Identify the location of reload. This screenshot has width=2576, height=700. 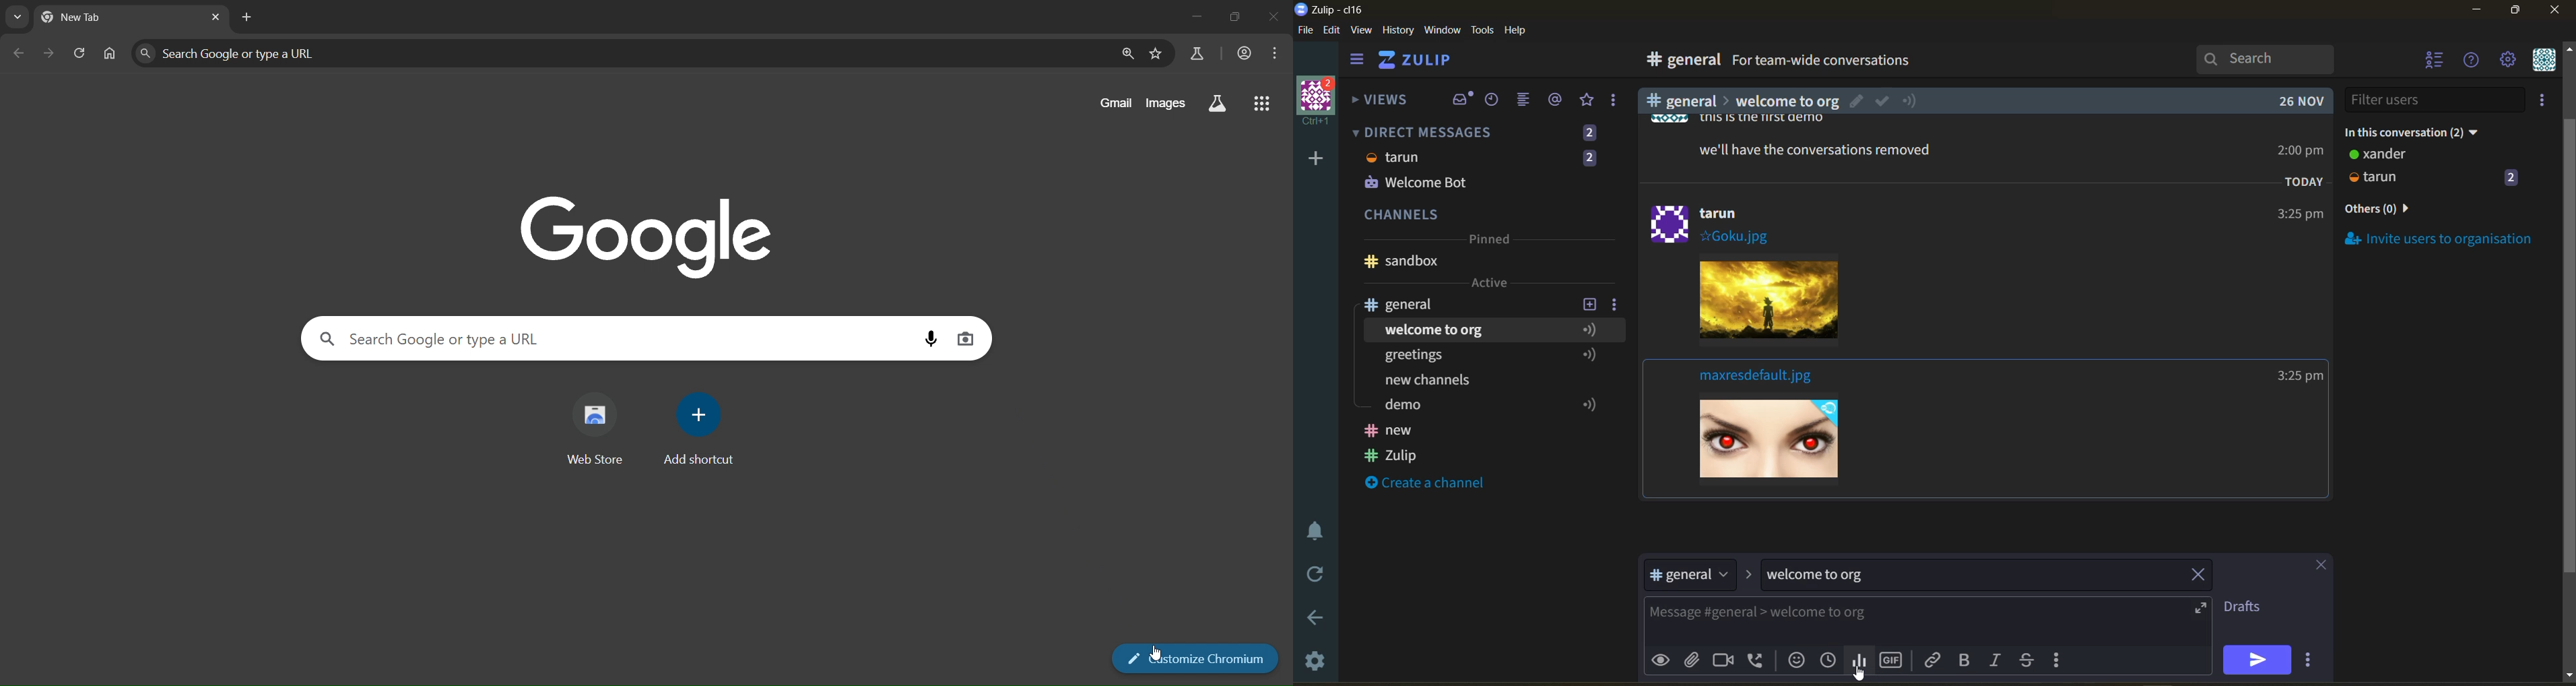
(1312, 574).